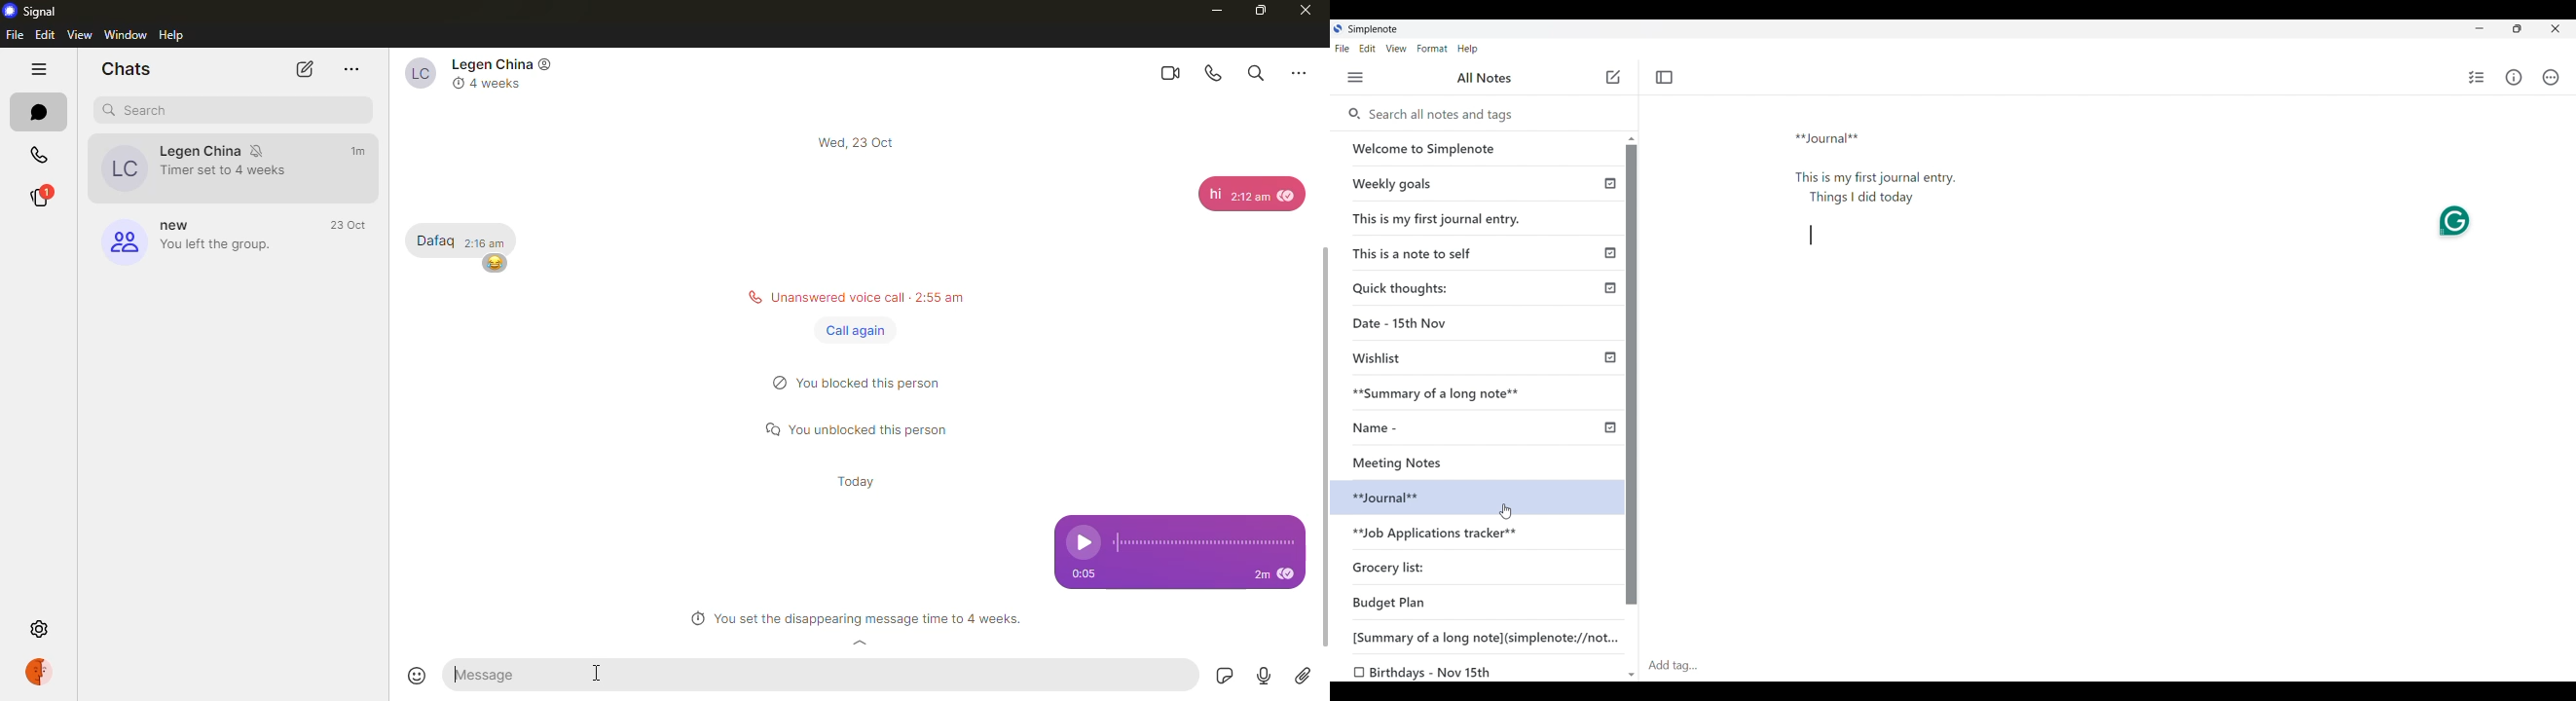  Describe the element at coordinates (2454, 221) in the screenshot. I see `Grammarly extension` at that location.